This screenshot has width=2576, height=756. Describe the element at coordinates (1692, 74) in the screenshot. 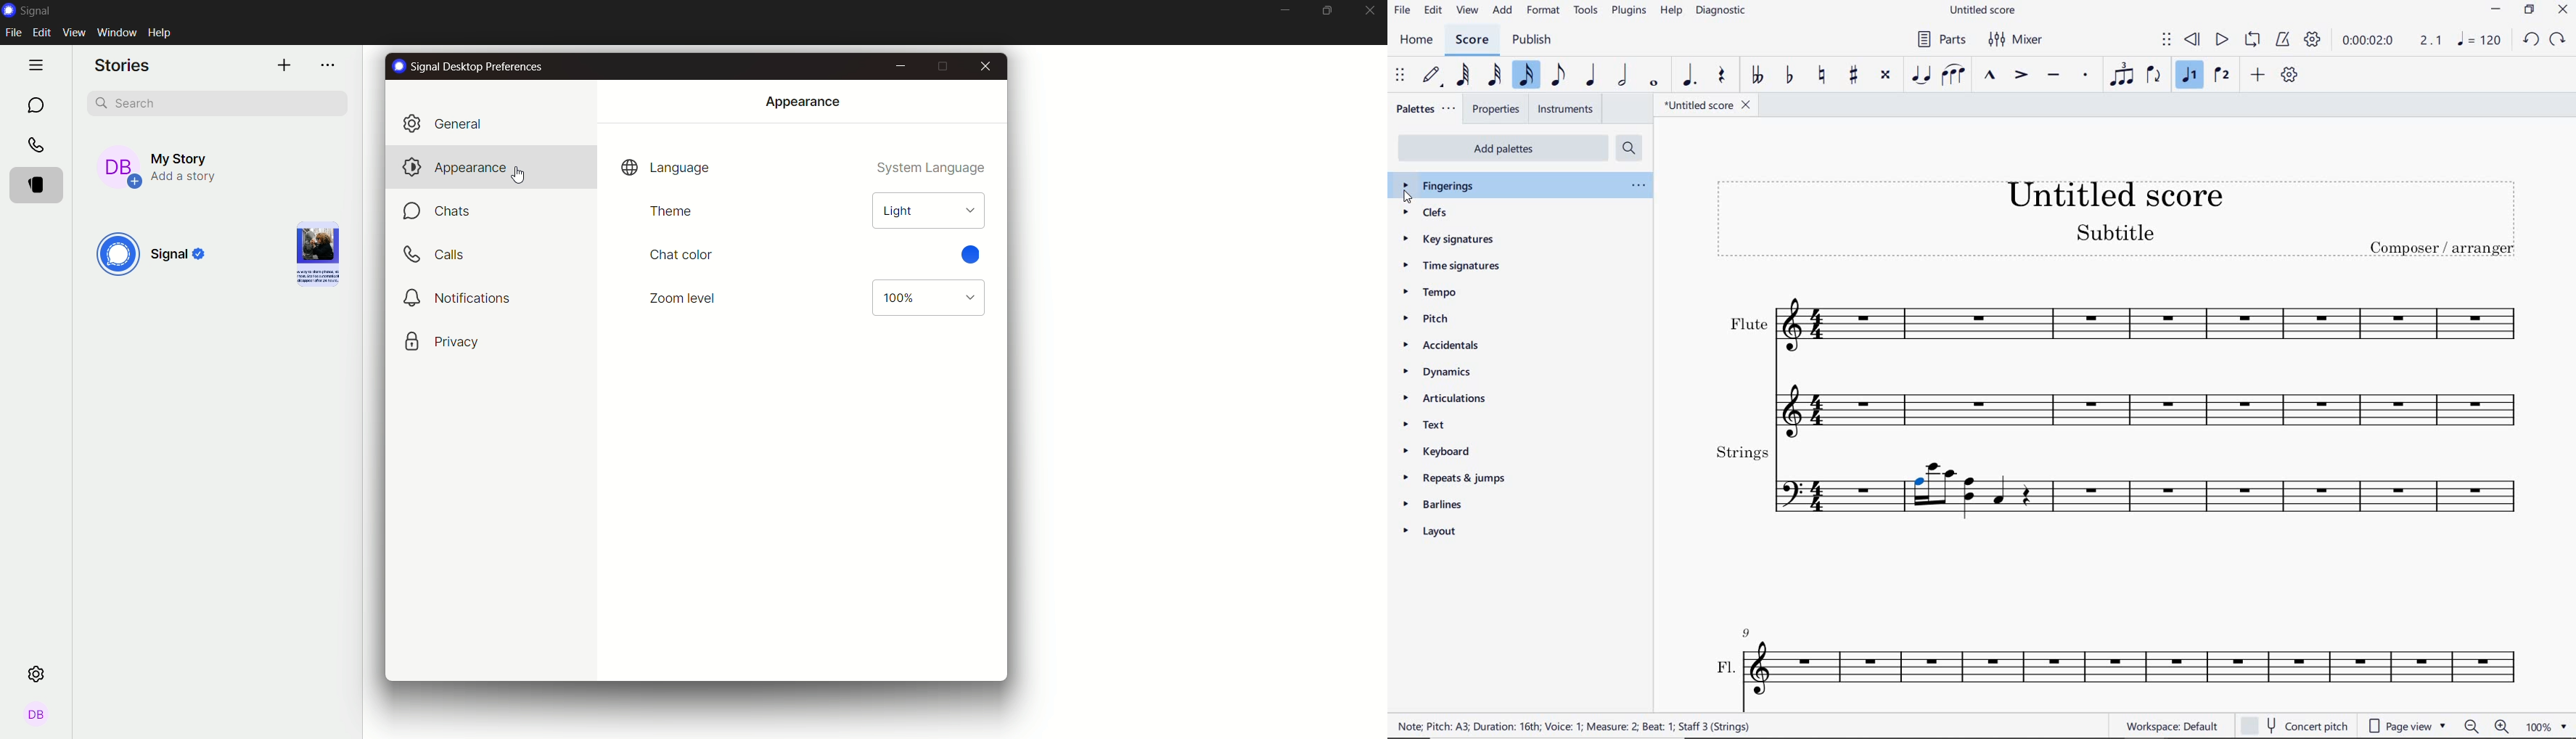

I see `augmentation dot` at that location.